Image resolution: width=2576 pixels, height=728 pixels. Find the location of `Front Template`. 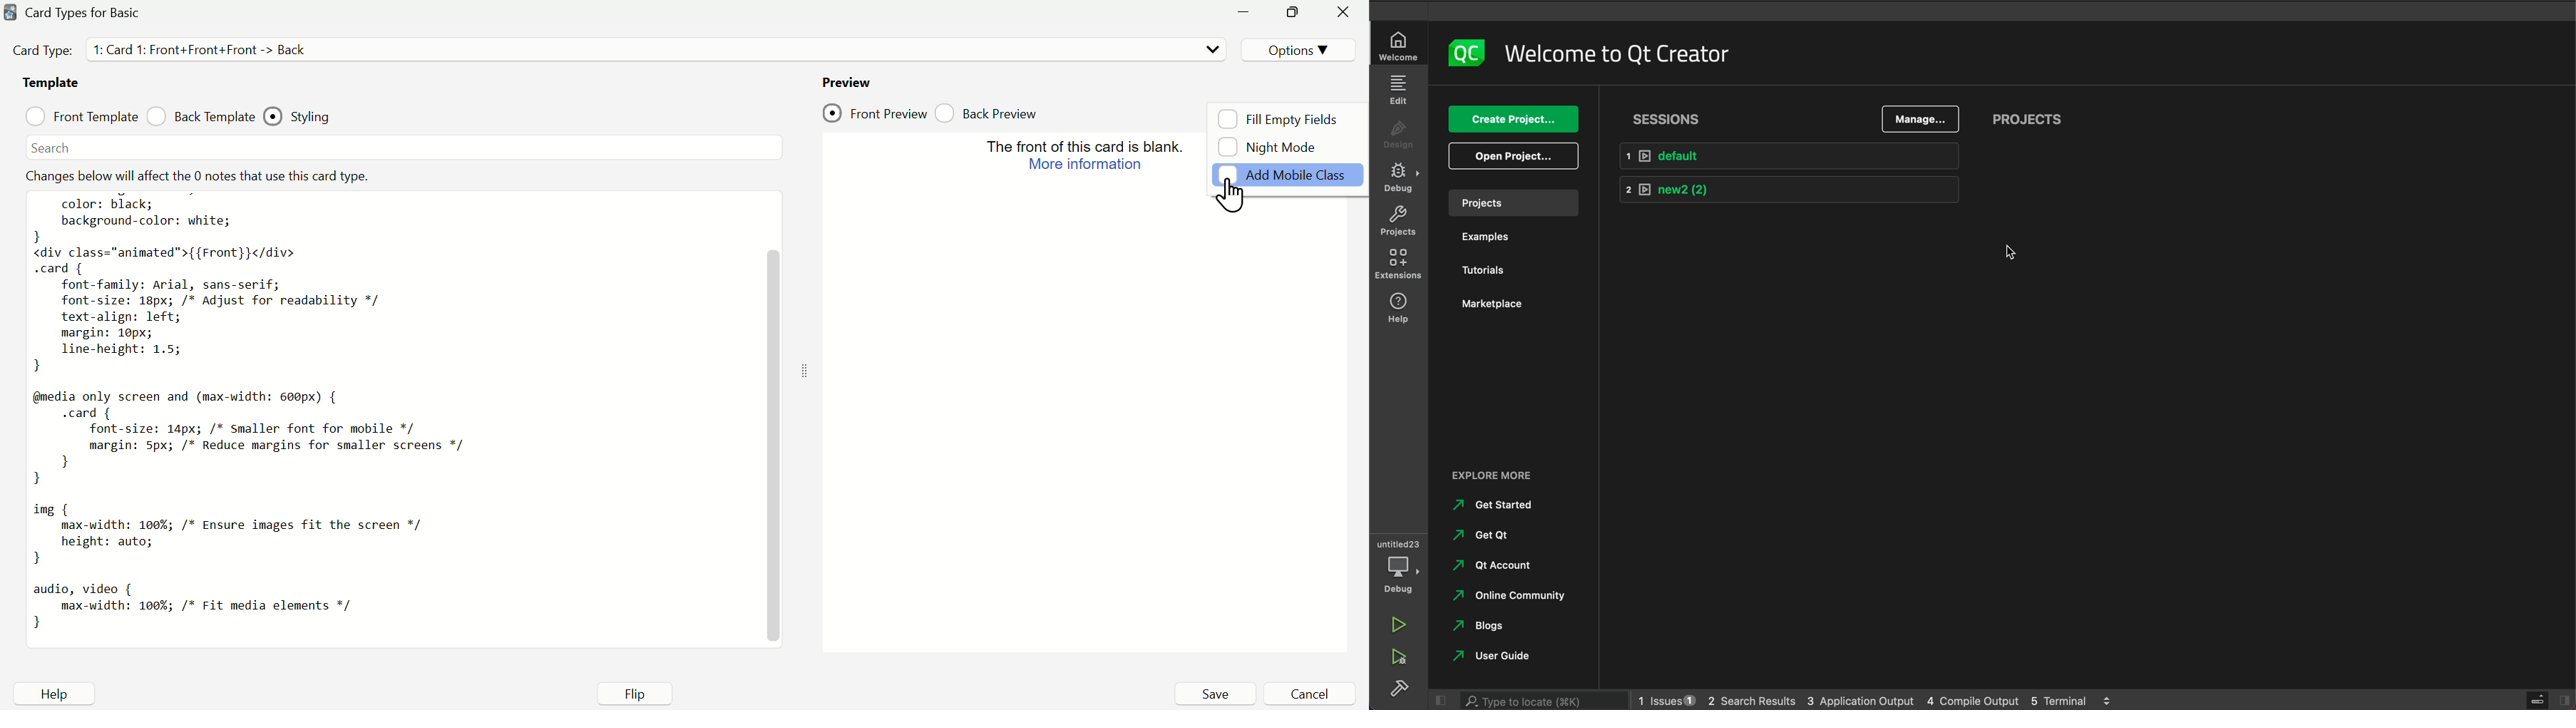

Front Template is located at coordinates (81, 116).